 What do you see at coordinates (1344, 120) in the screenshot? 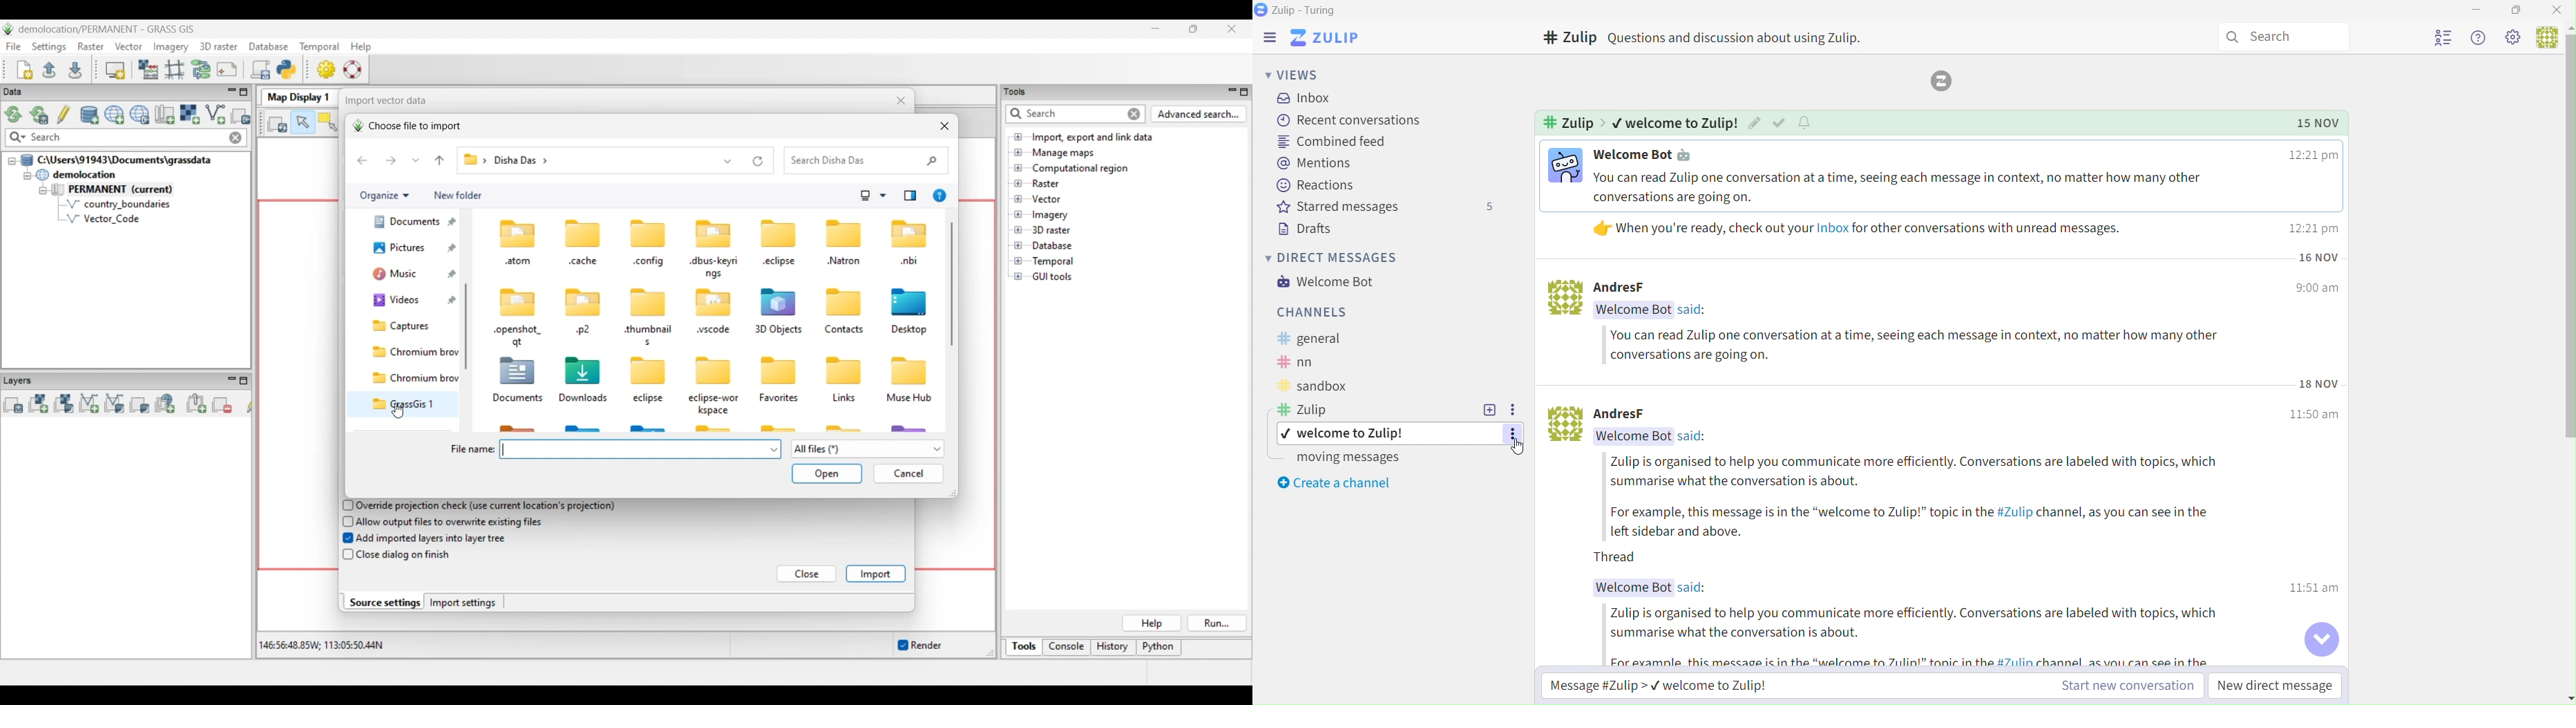
I see `Recent Conversation` at bounding box center [1344, 120].